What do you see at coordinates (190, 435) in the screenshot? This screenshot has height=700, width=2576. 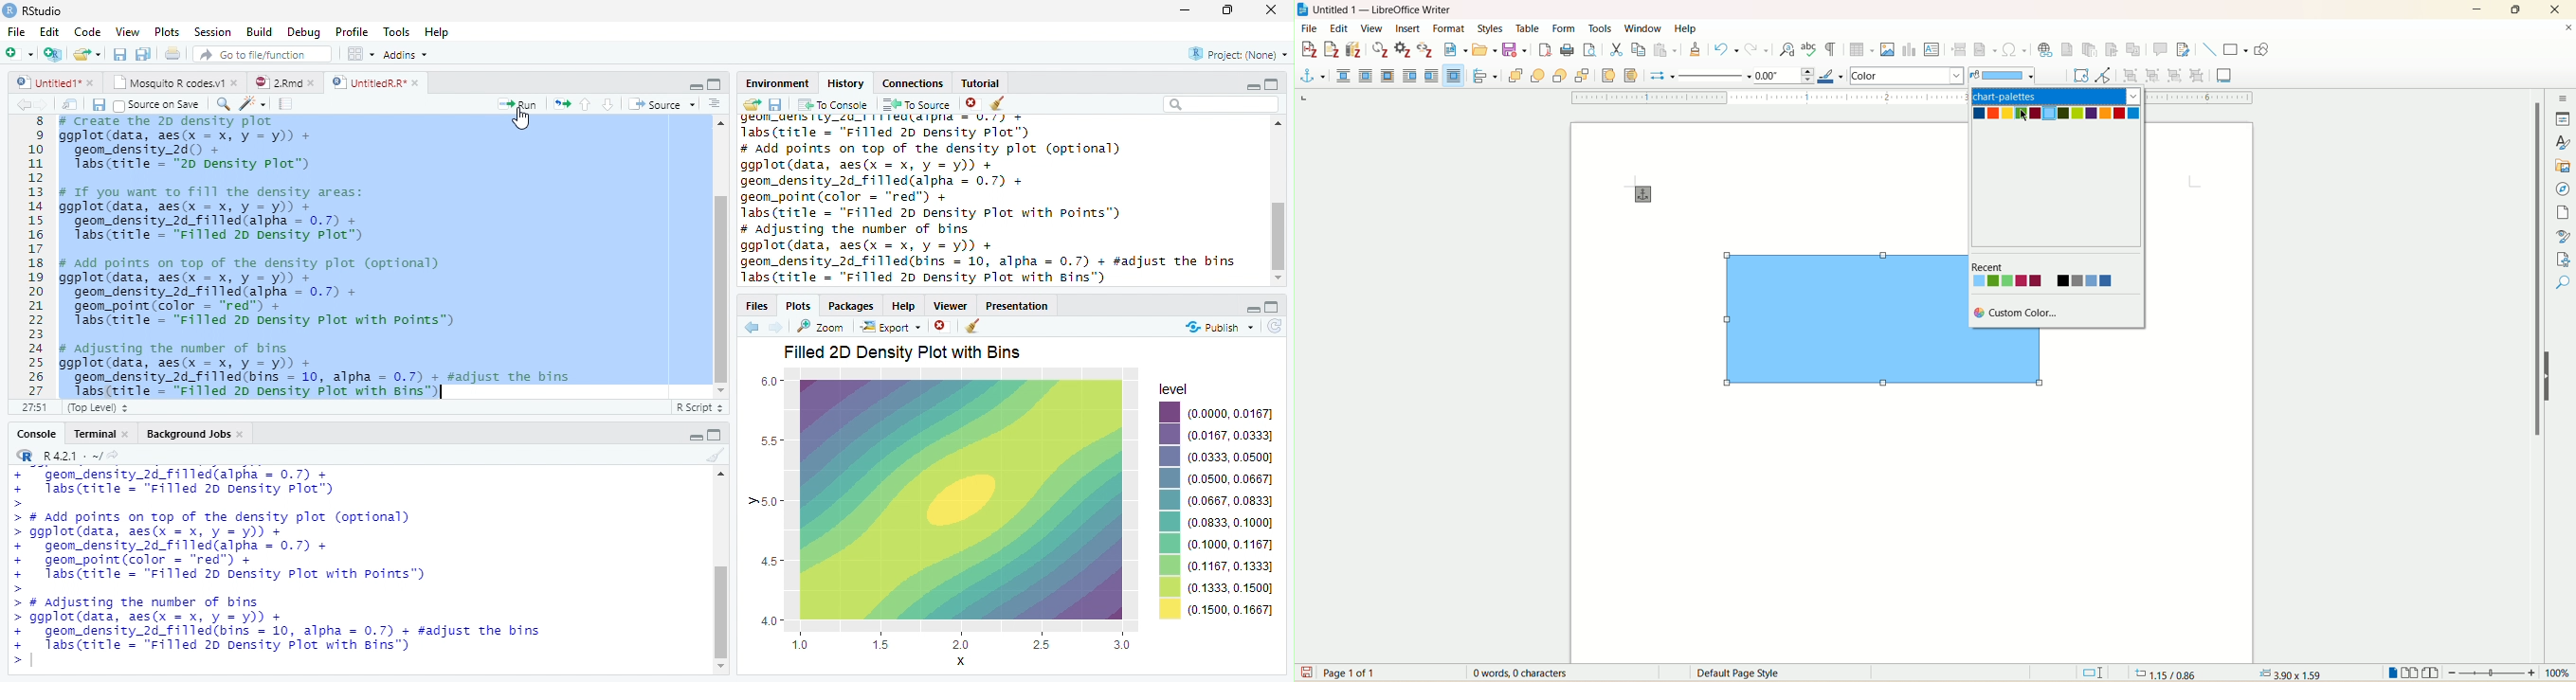 I see `Background Jobs` at bounding box center [190, 435].